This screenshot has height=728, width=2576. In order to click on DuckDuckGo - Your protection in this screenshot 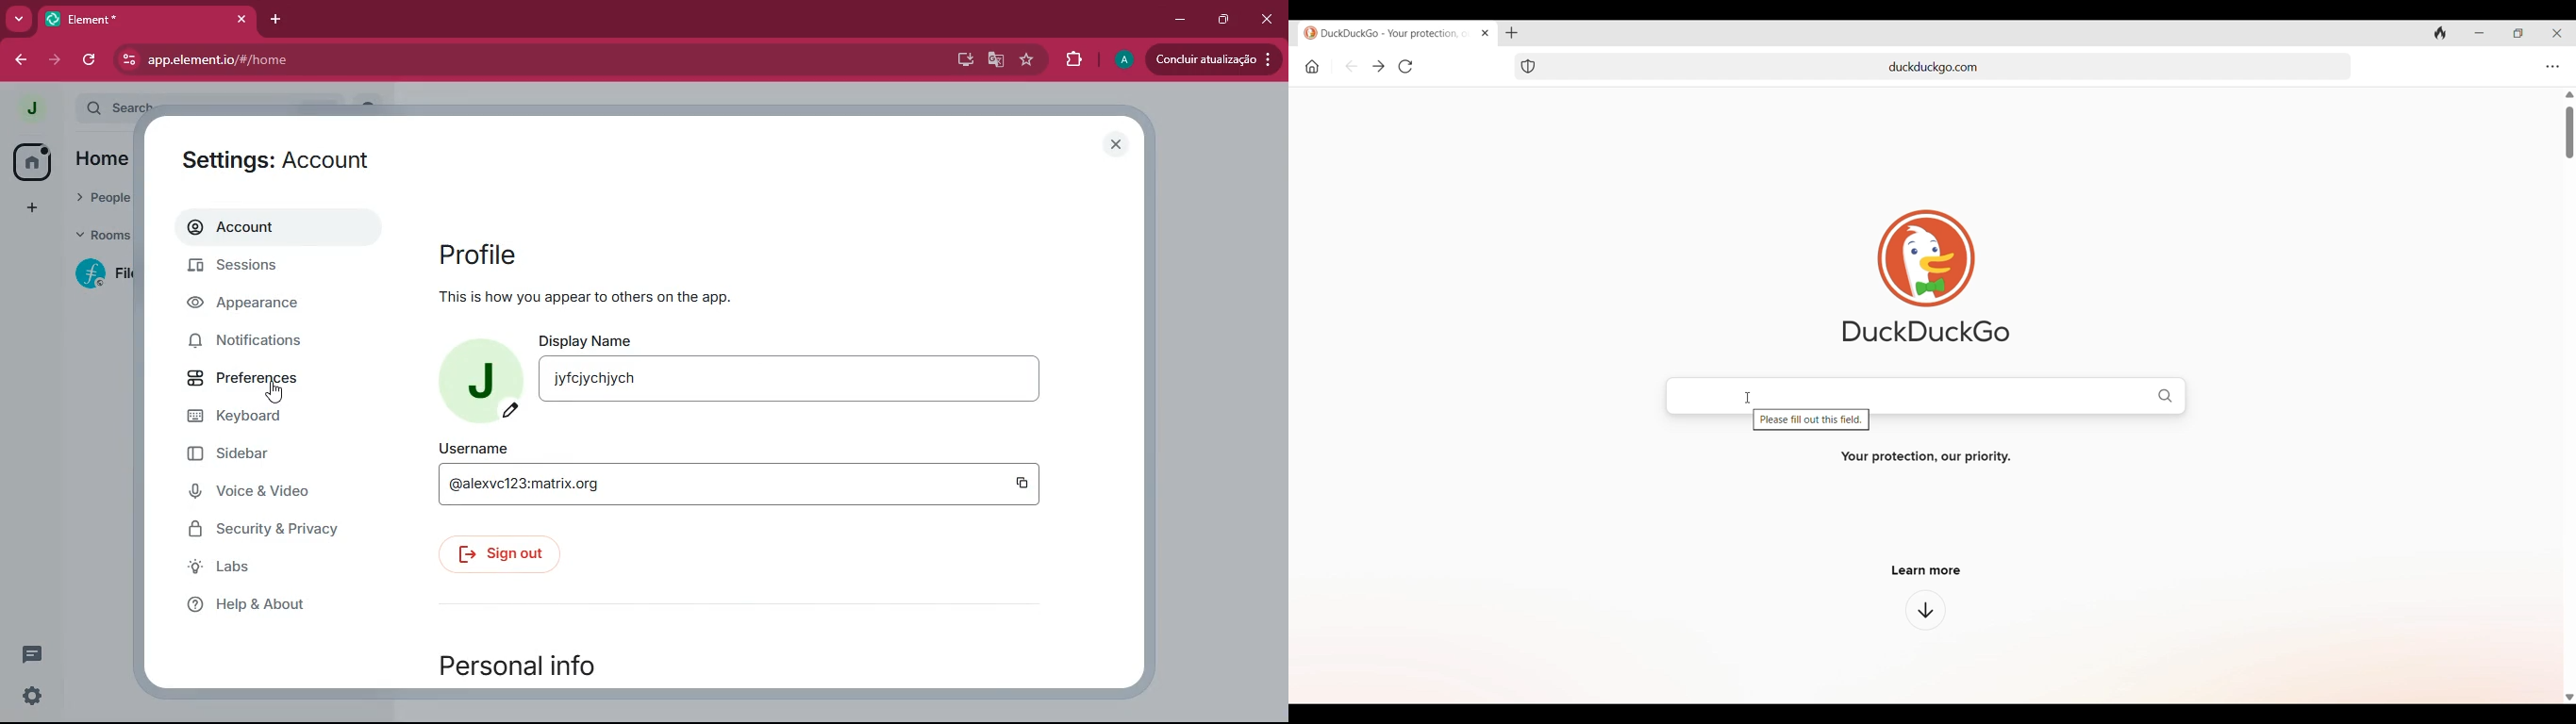, I will do `click(1388, 32)`.